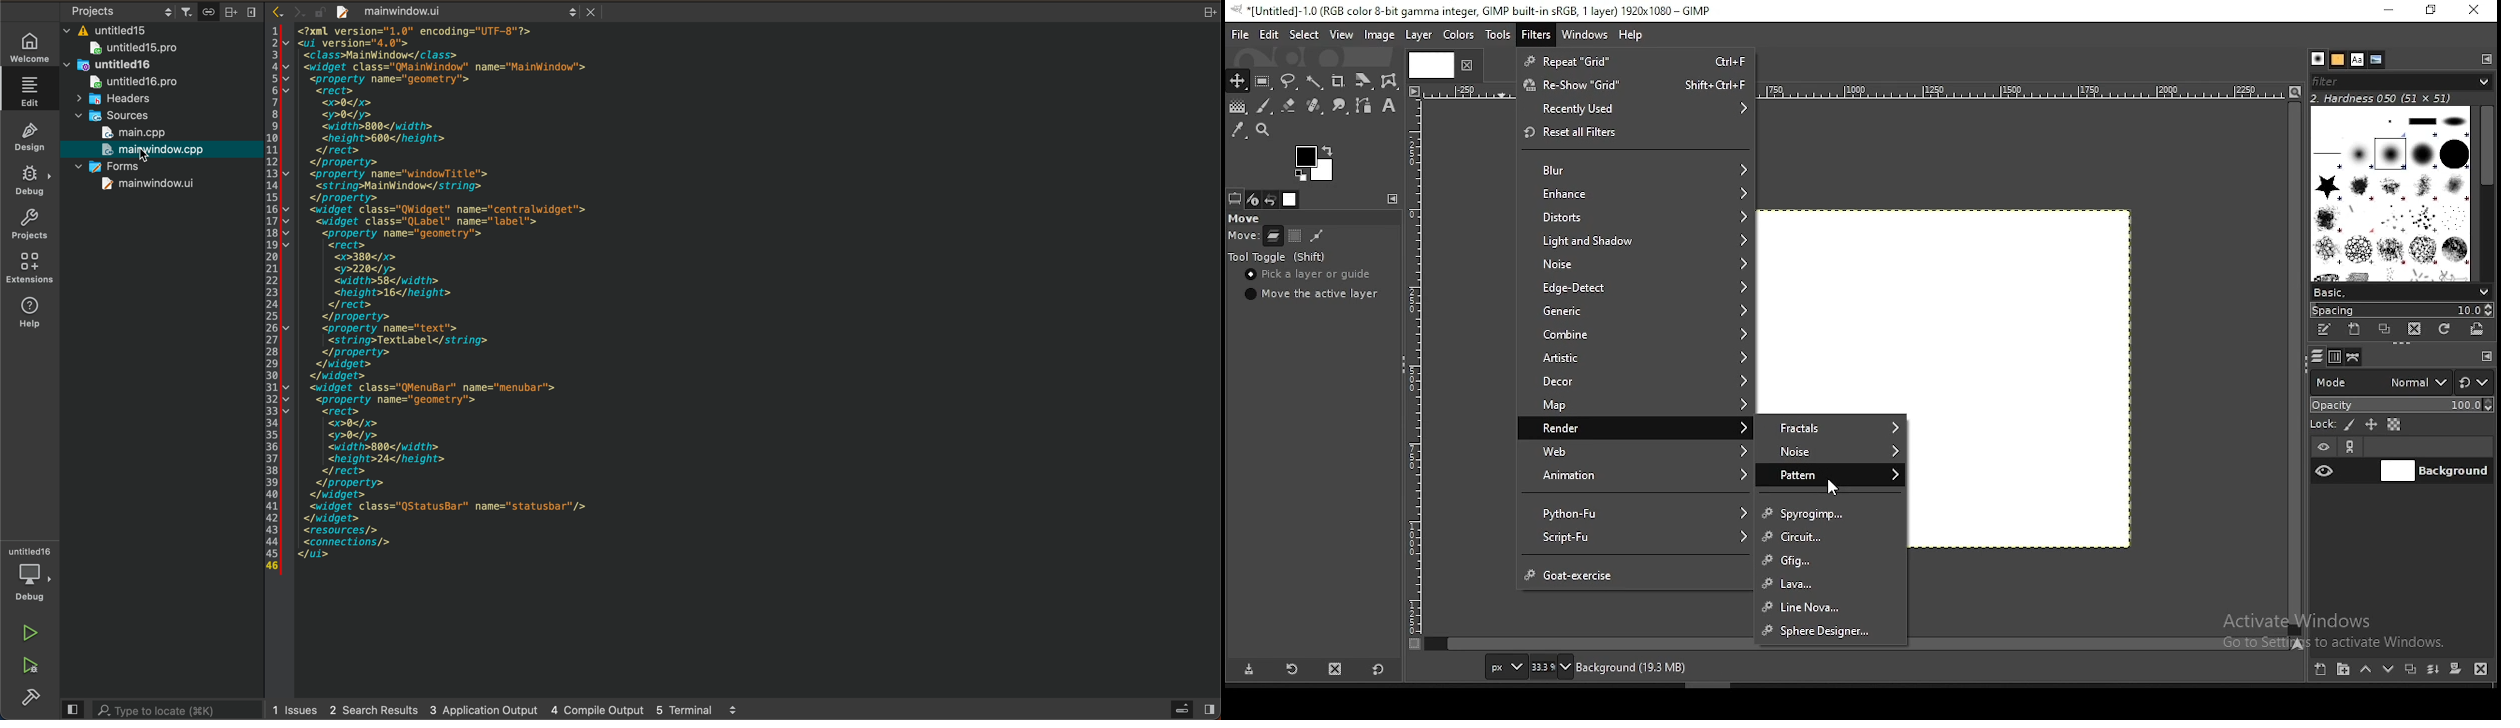 The width and height of the screenshot is (2520, 728). What do you see at coordinates (1501, 35) in the screenshot?
I see `tools` at bounding box center [1501, 35].